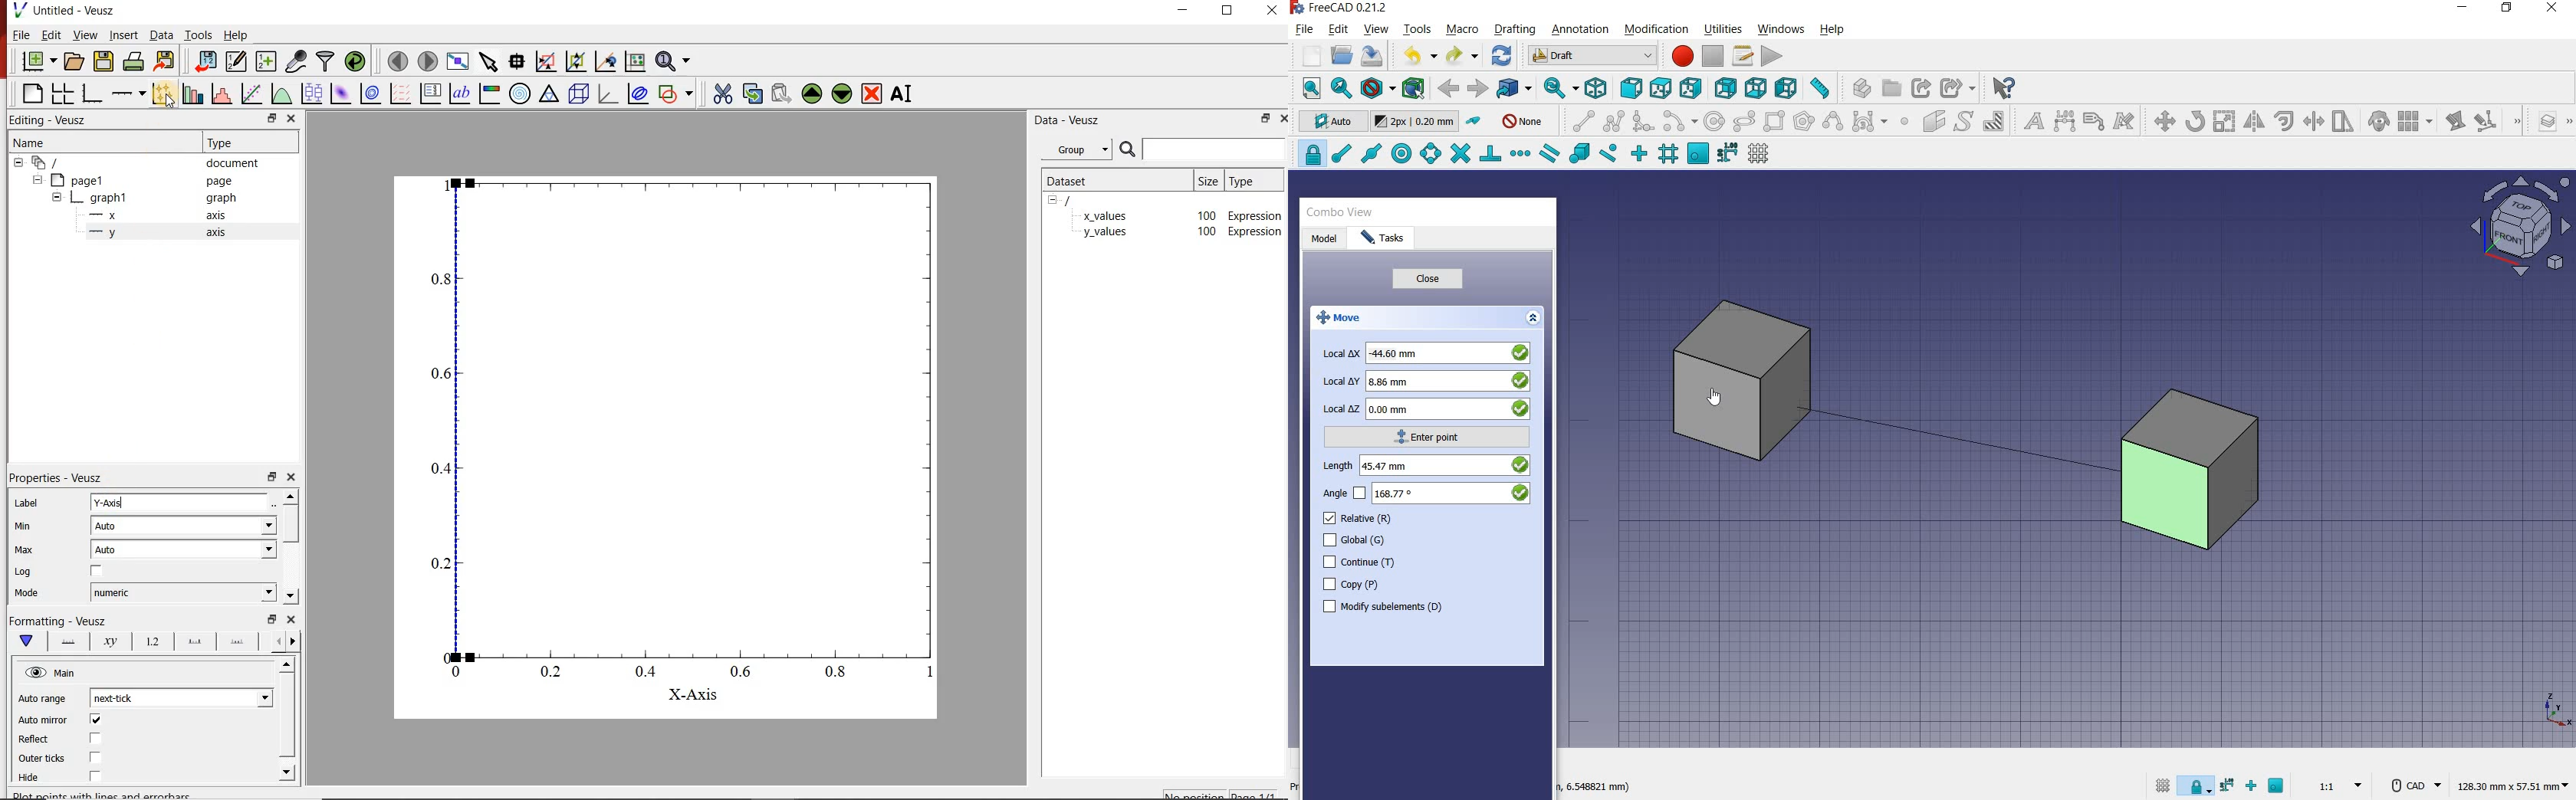  What do you see at coordinates (1309, 154) in the screenshot?
I see `snap lock` at bounding box center [1309, 154].